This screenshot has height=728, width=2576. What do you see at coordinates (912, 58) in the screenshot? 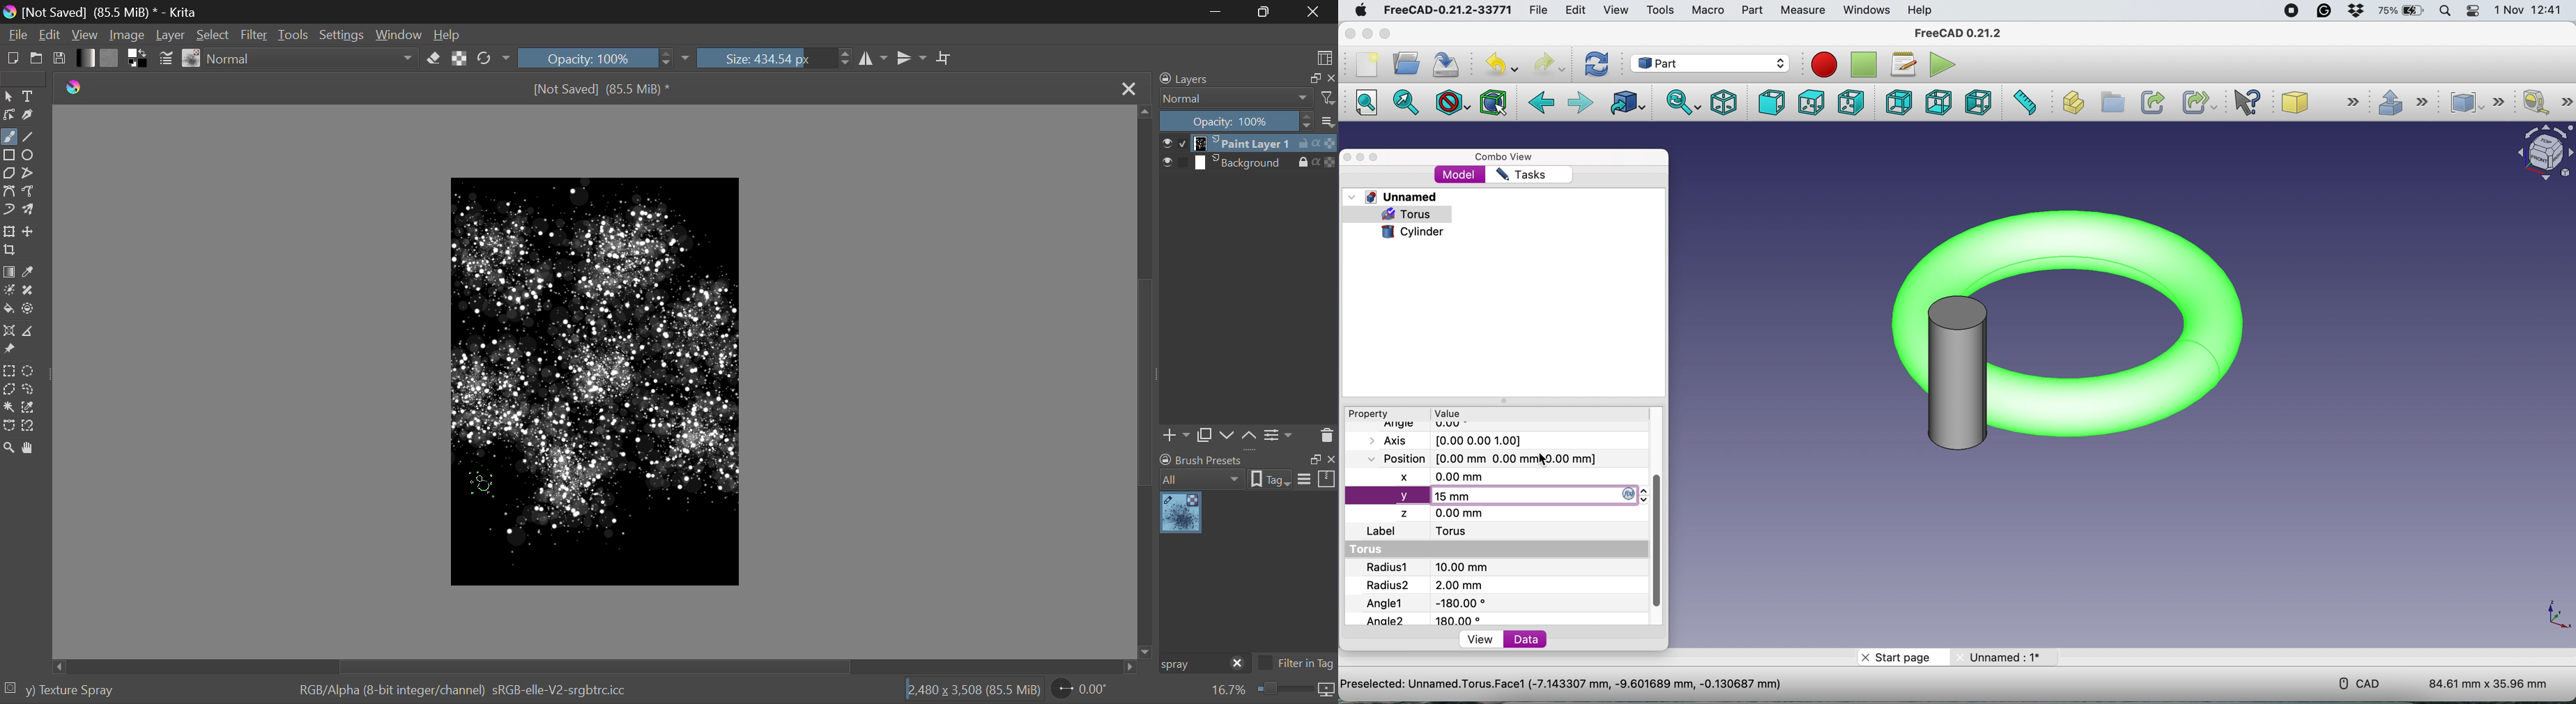
I see `Horizontal Mirror Flip` at bounding box center [912, 58].